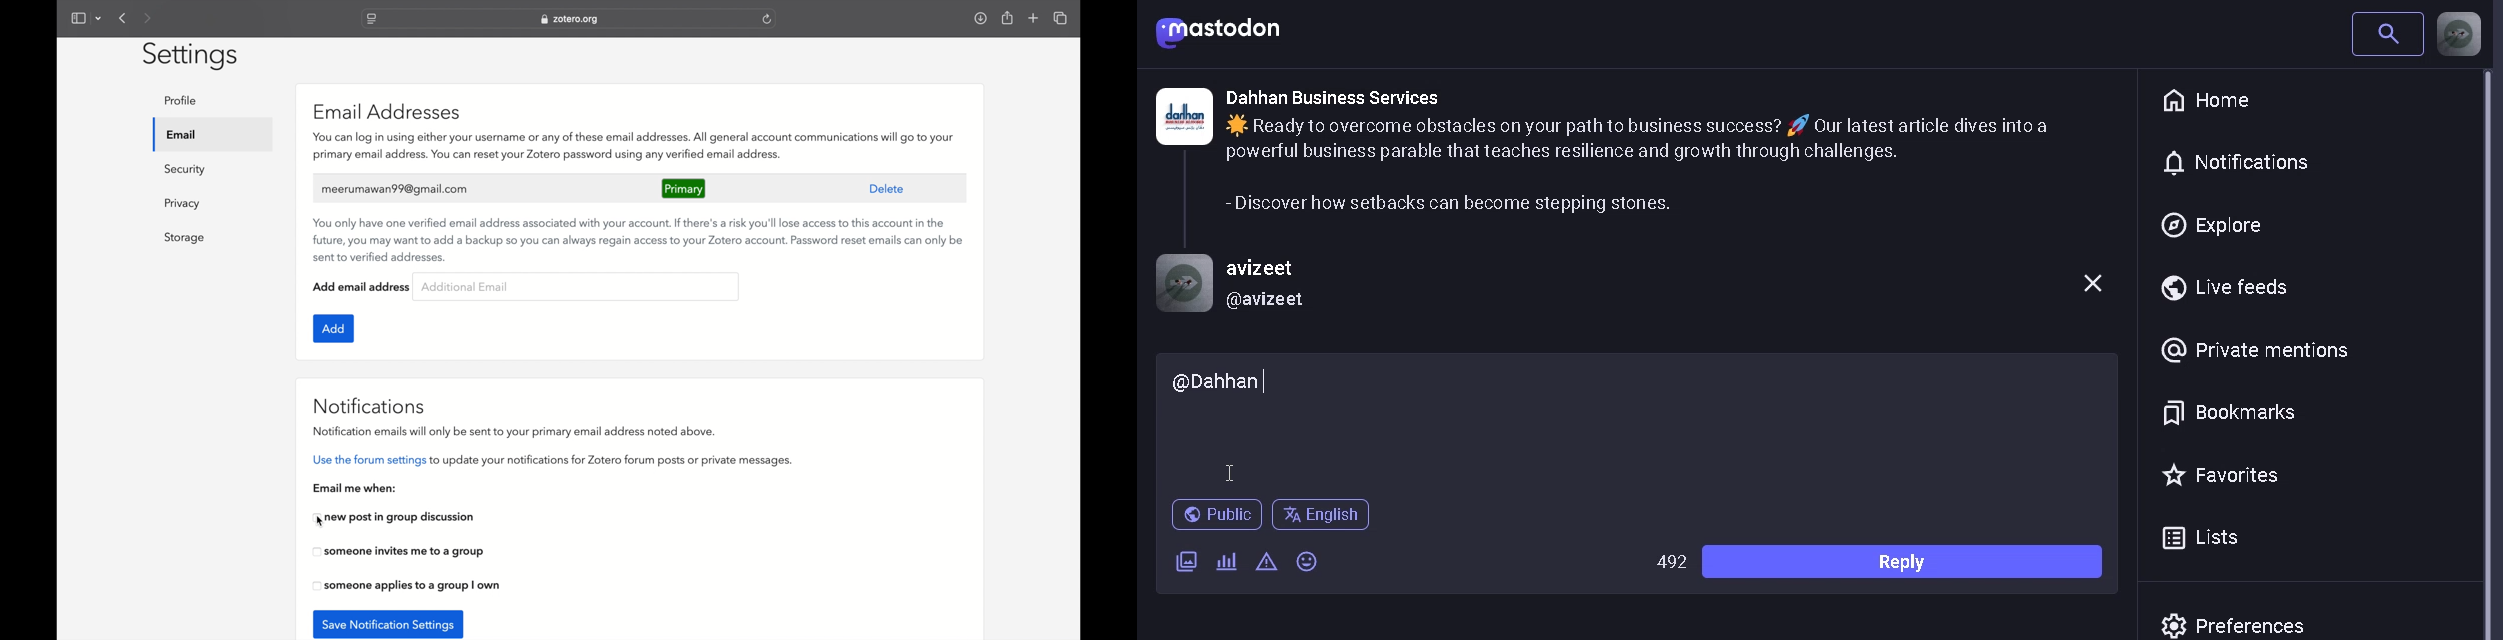  What do you see at coordinates (2241, 622) in the screenshot?
I see `prefrences` at bounding box center [2241, 622].